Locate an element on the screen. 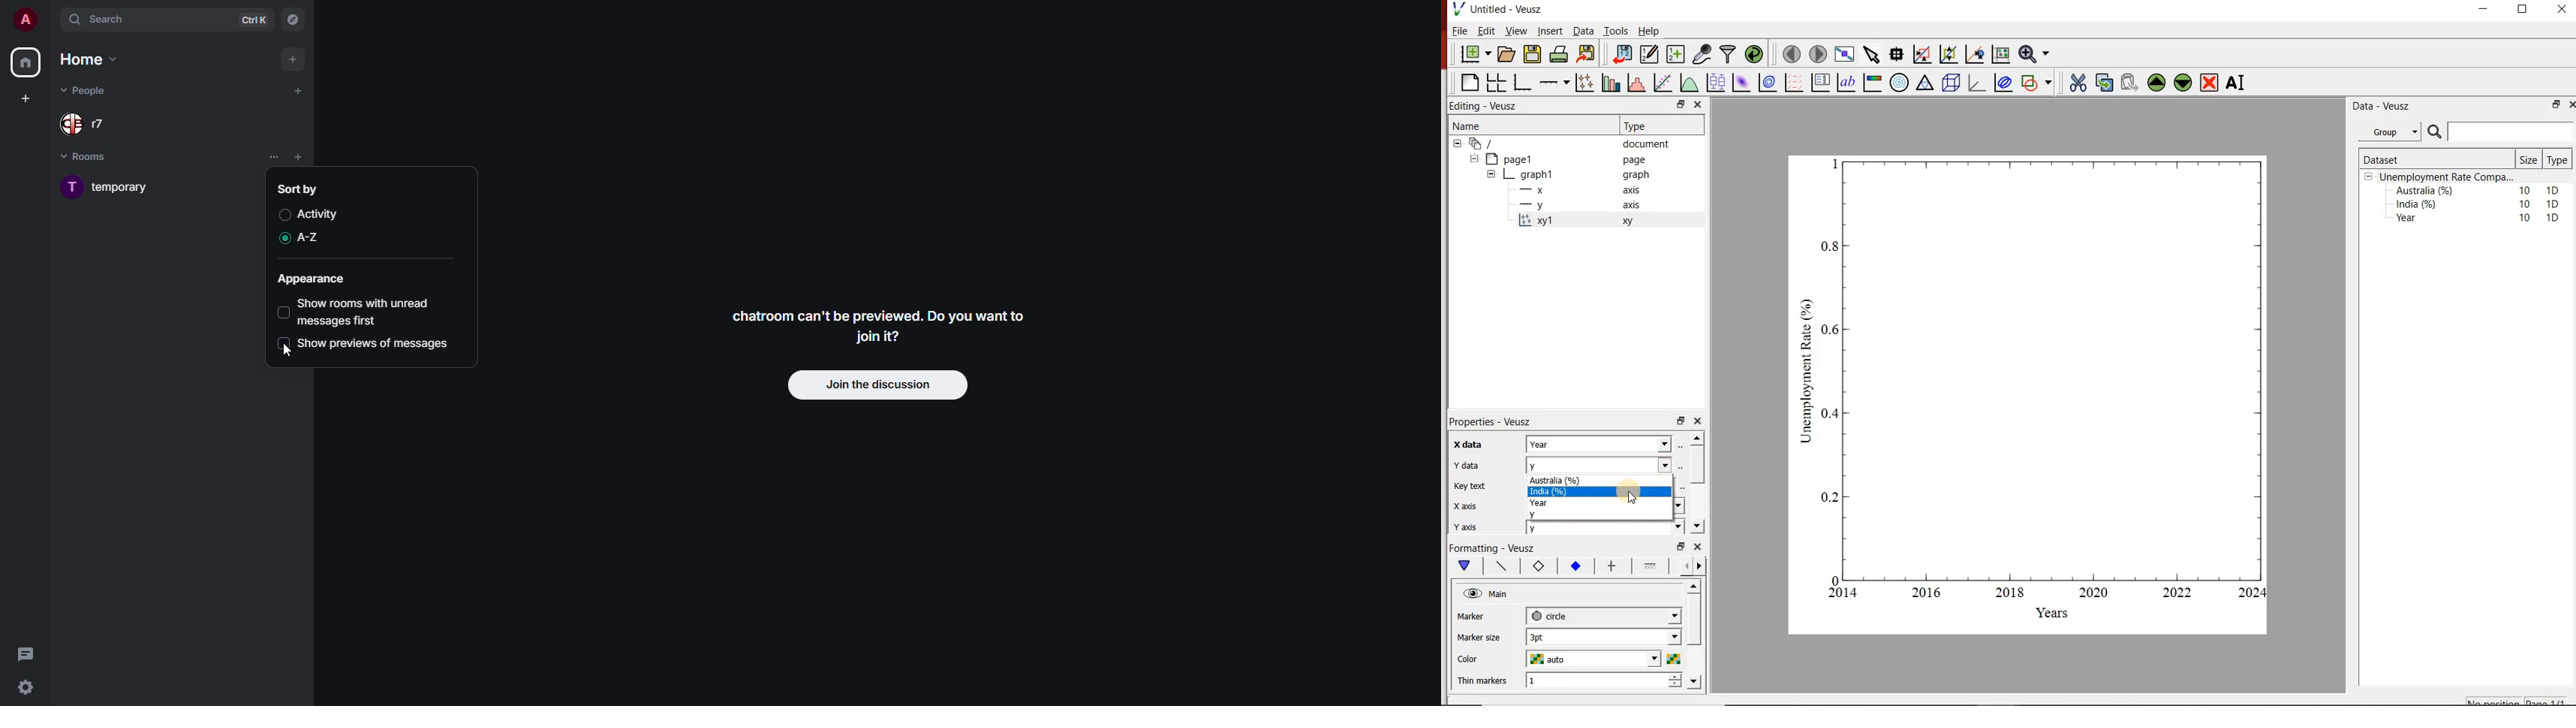  auto is located at coordinates (1595, 659).